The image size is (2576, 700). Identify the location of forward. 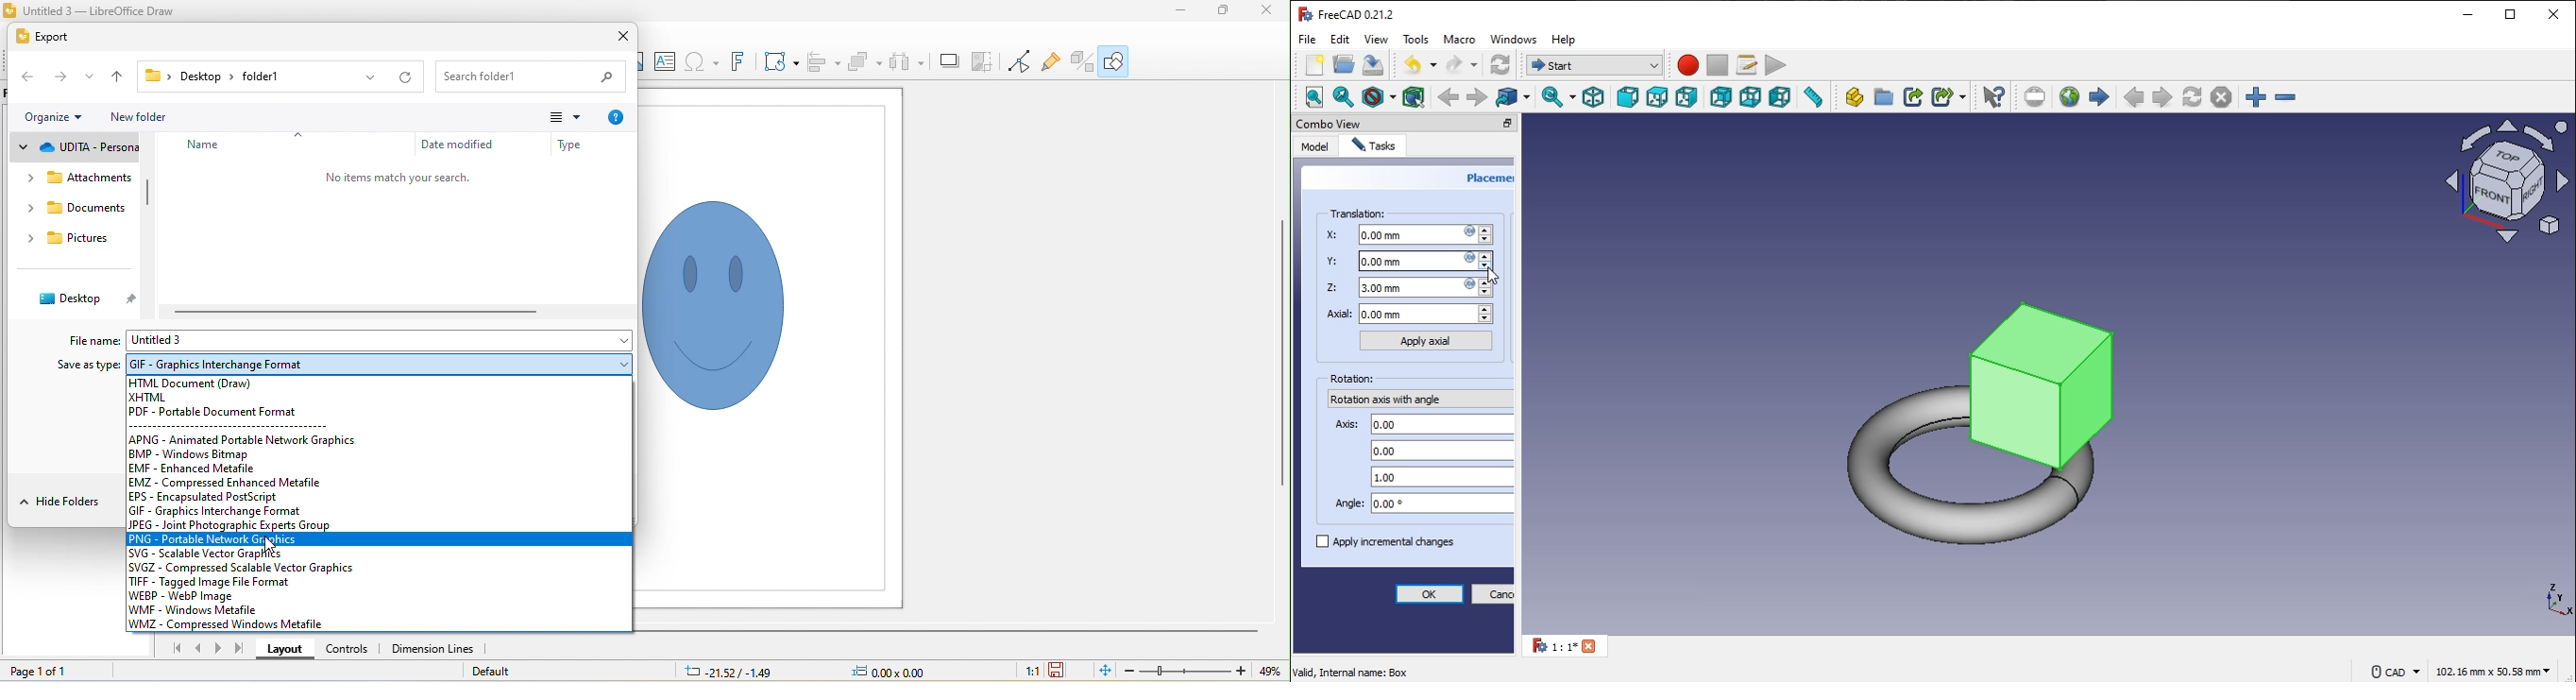
(58, 77).